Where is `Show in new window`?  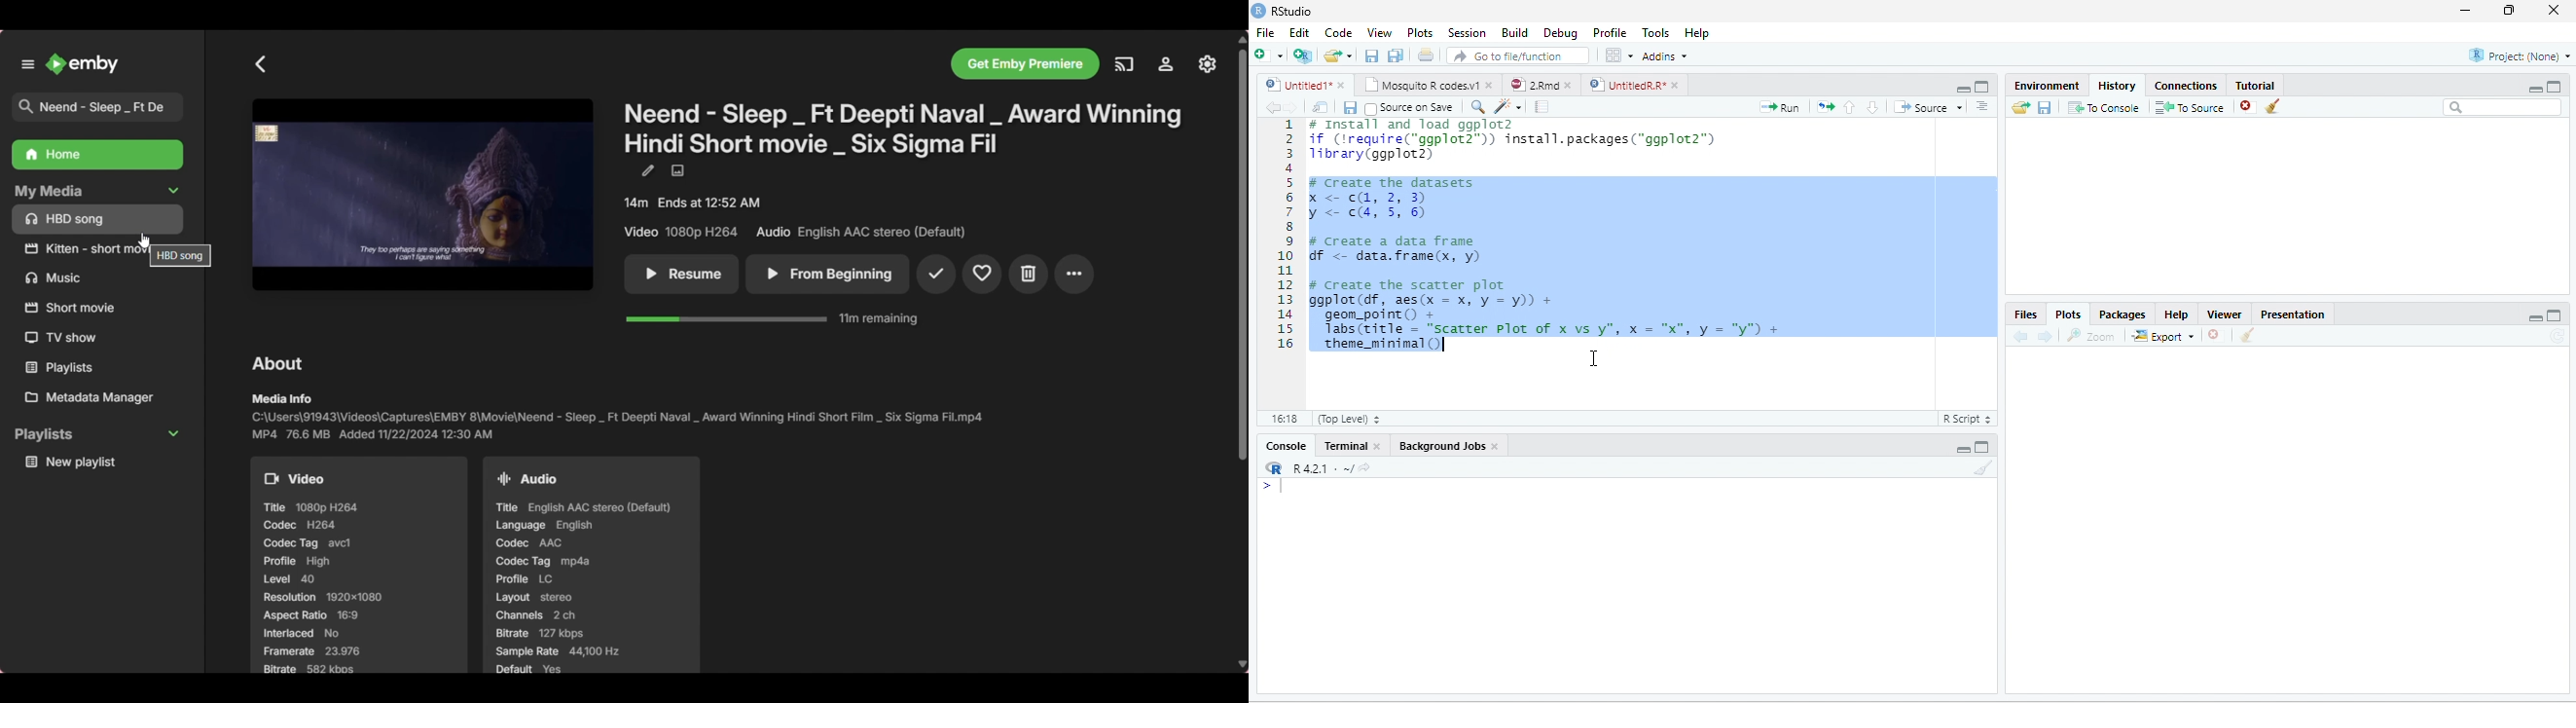 Show in new window is located at coordinates (1322, 108).